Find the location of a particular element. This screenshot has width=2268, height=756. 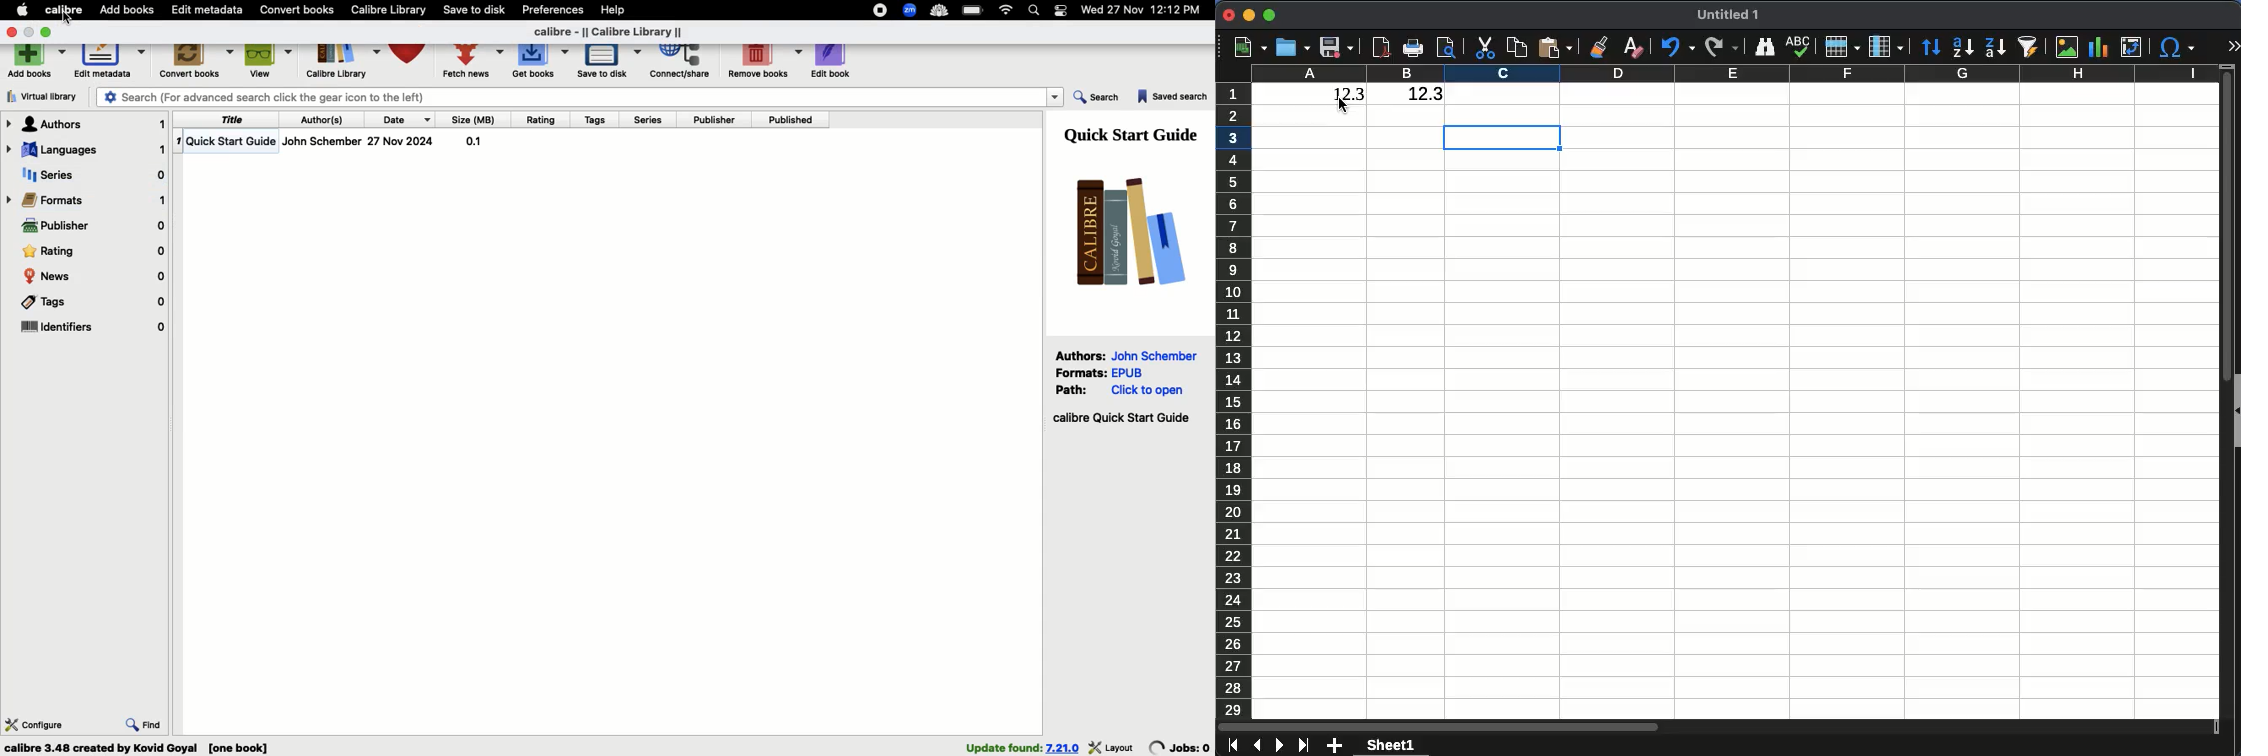

add is located at coordinates (1334, 746).